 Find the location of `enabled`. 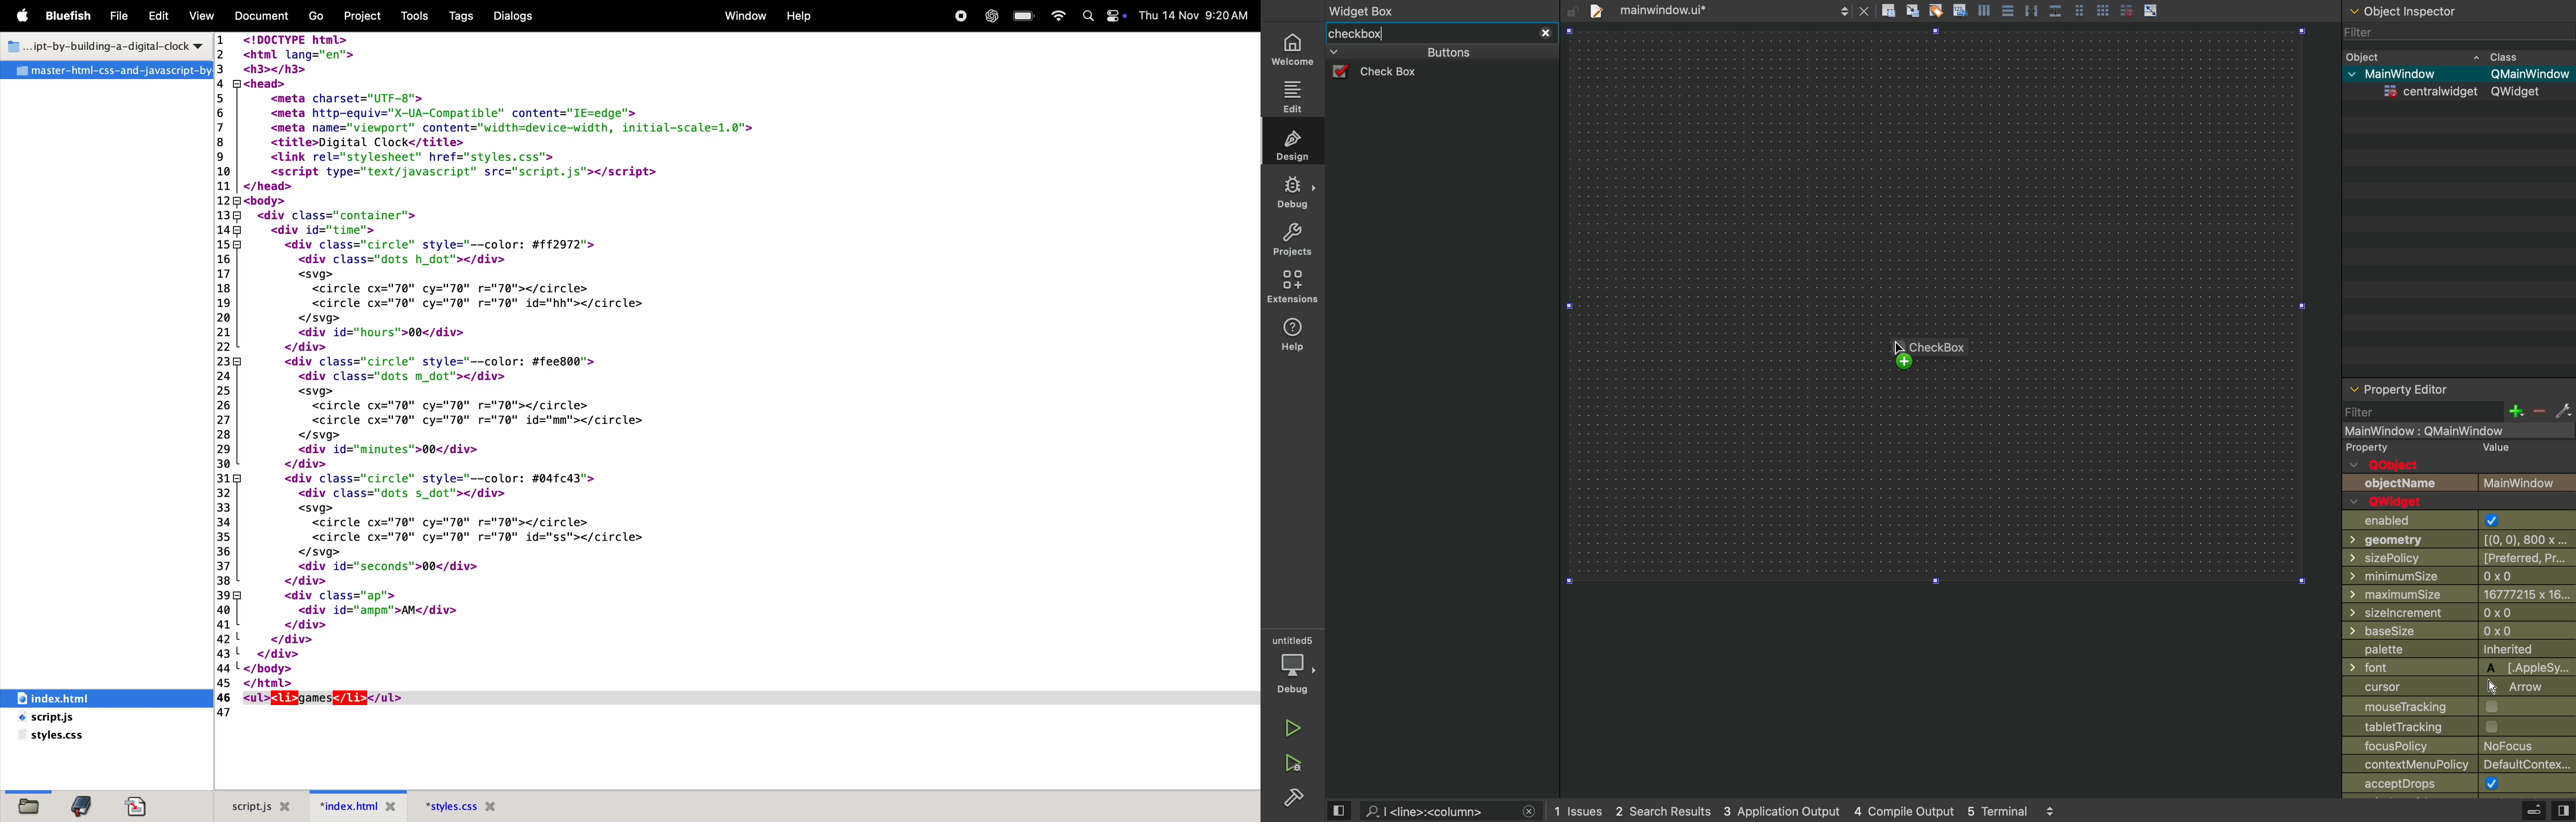

enabled is located at coordinates (2449, 521).